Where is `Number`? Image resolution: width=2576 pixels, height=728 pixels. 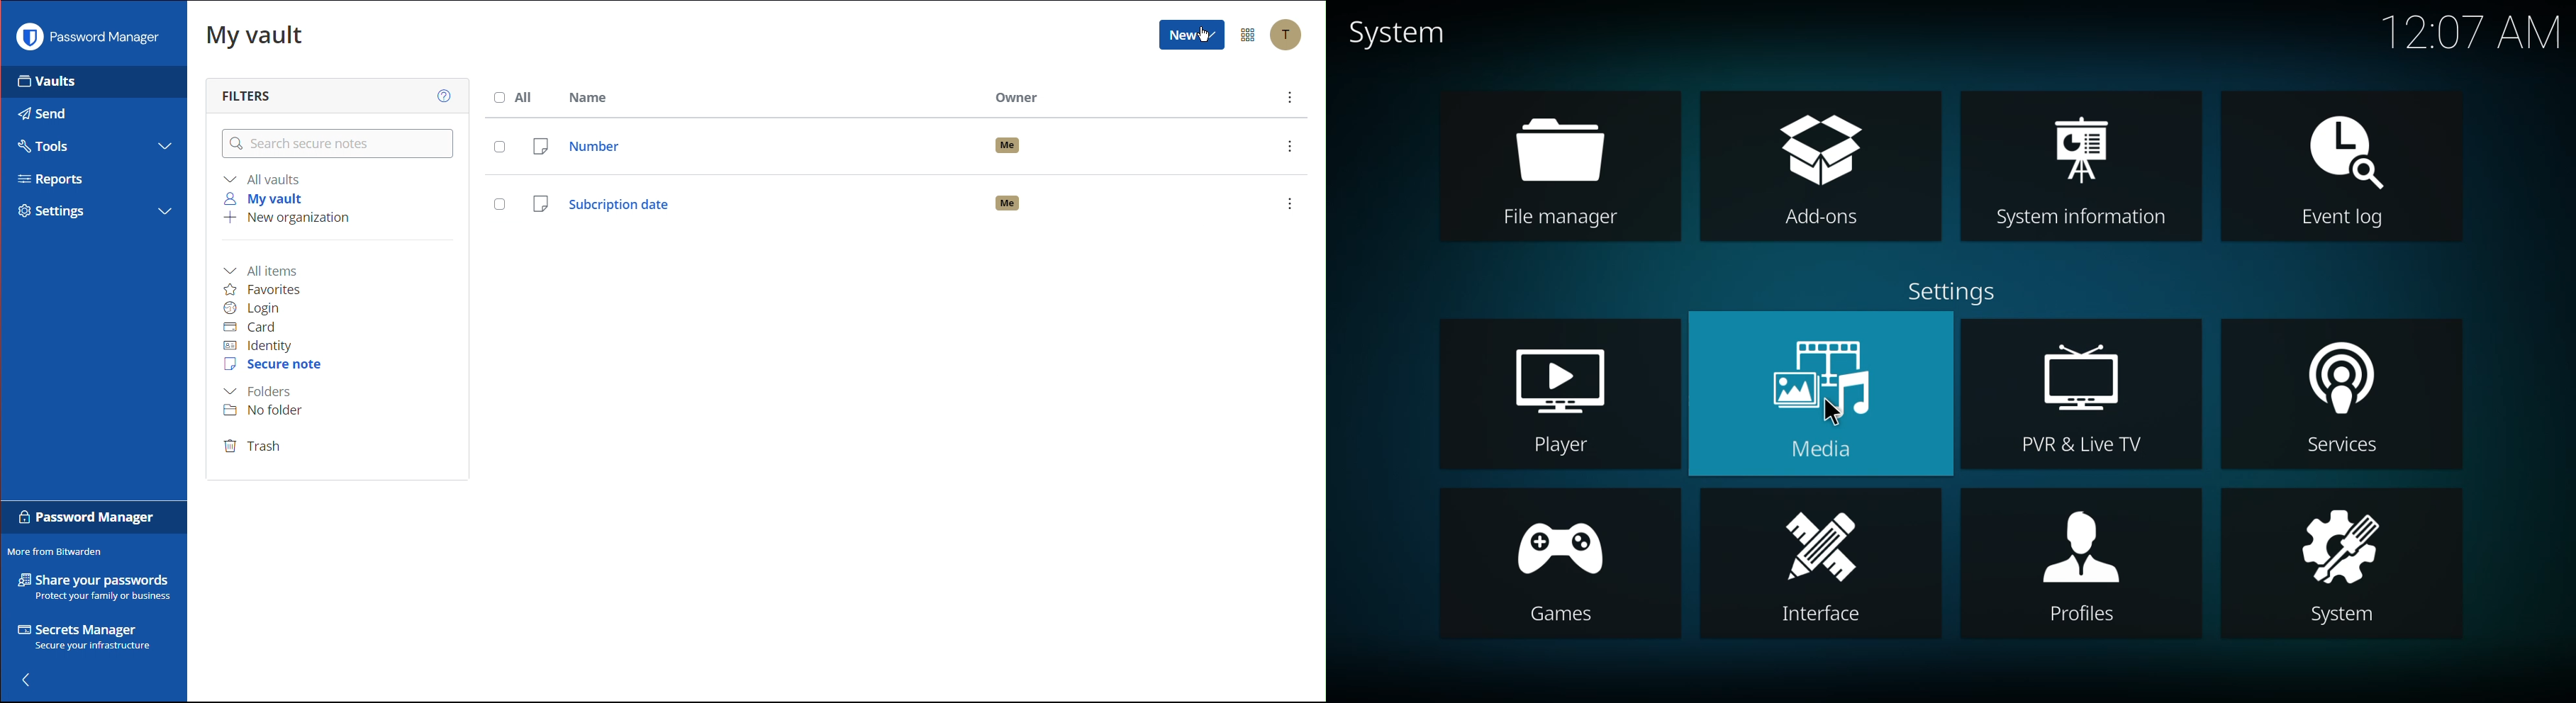
Number is located at coordinates (898, 142).